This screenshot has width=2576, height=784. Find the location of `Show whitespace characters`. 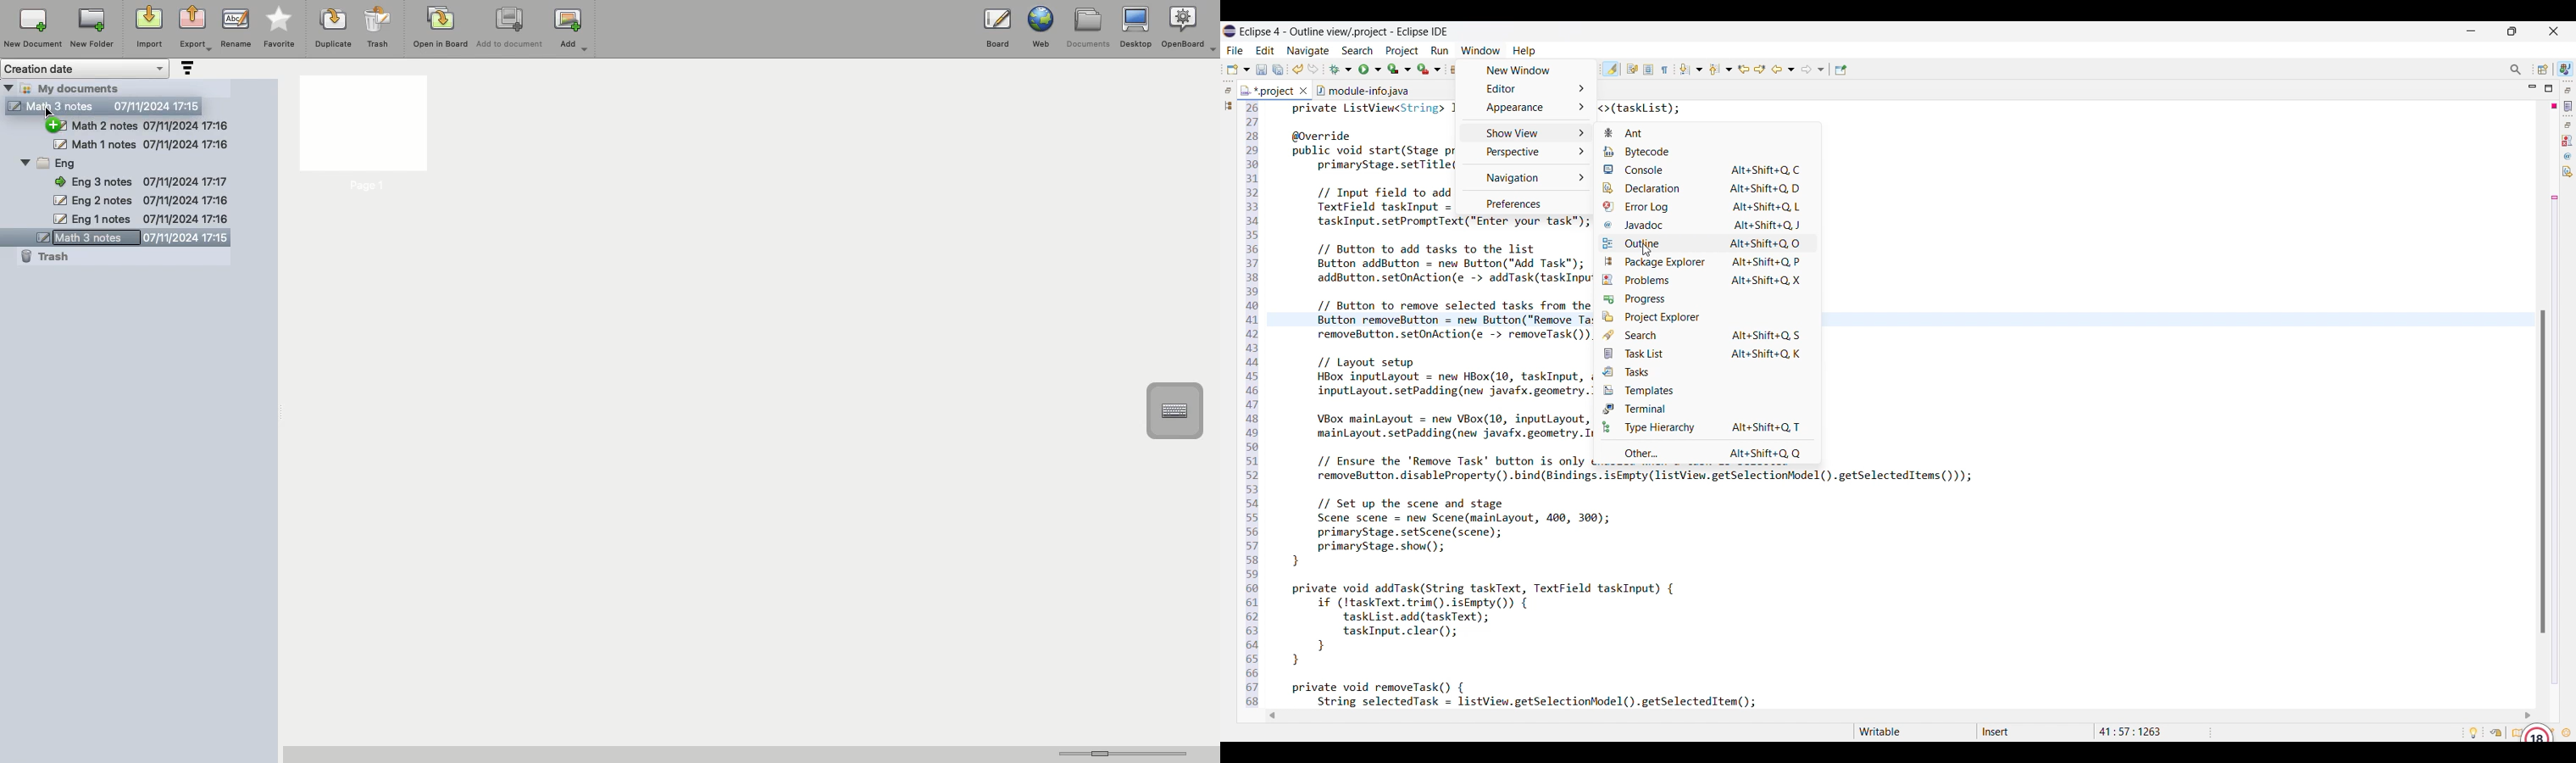

Show whitespace characters is located at coordinates (1664, 70).